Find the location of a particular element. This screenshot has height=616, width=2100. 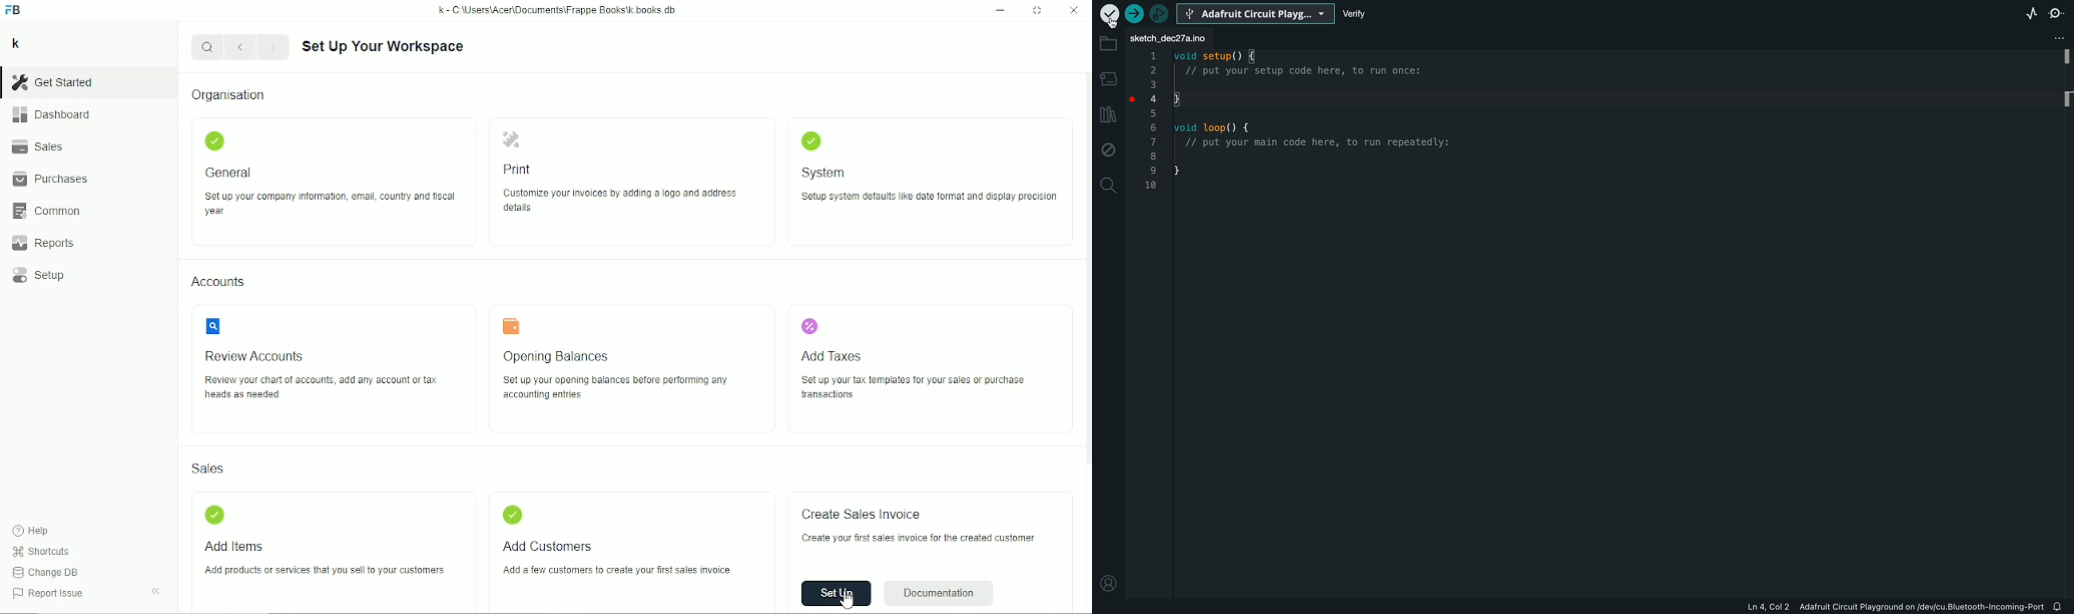

Opening balances  set up your balances before performing any accounting entries. is located at coordinates (617, 360).